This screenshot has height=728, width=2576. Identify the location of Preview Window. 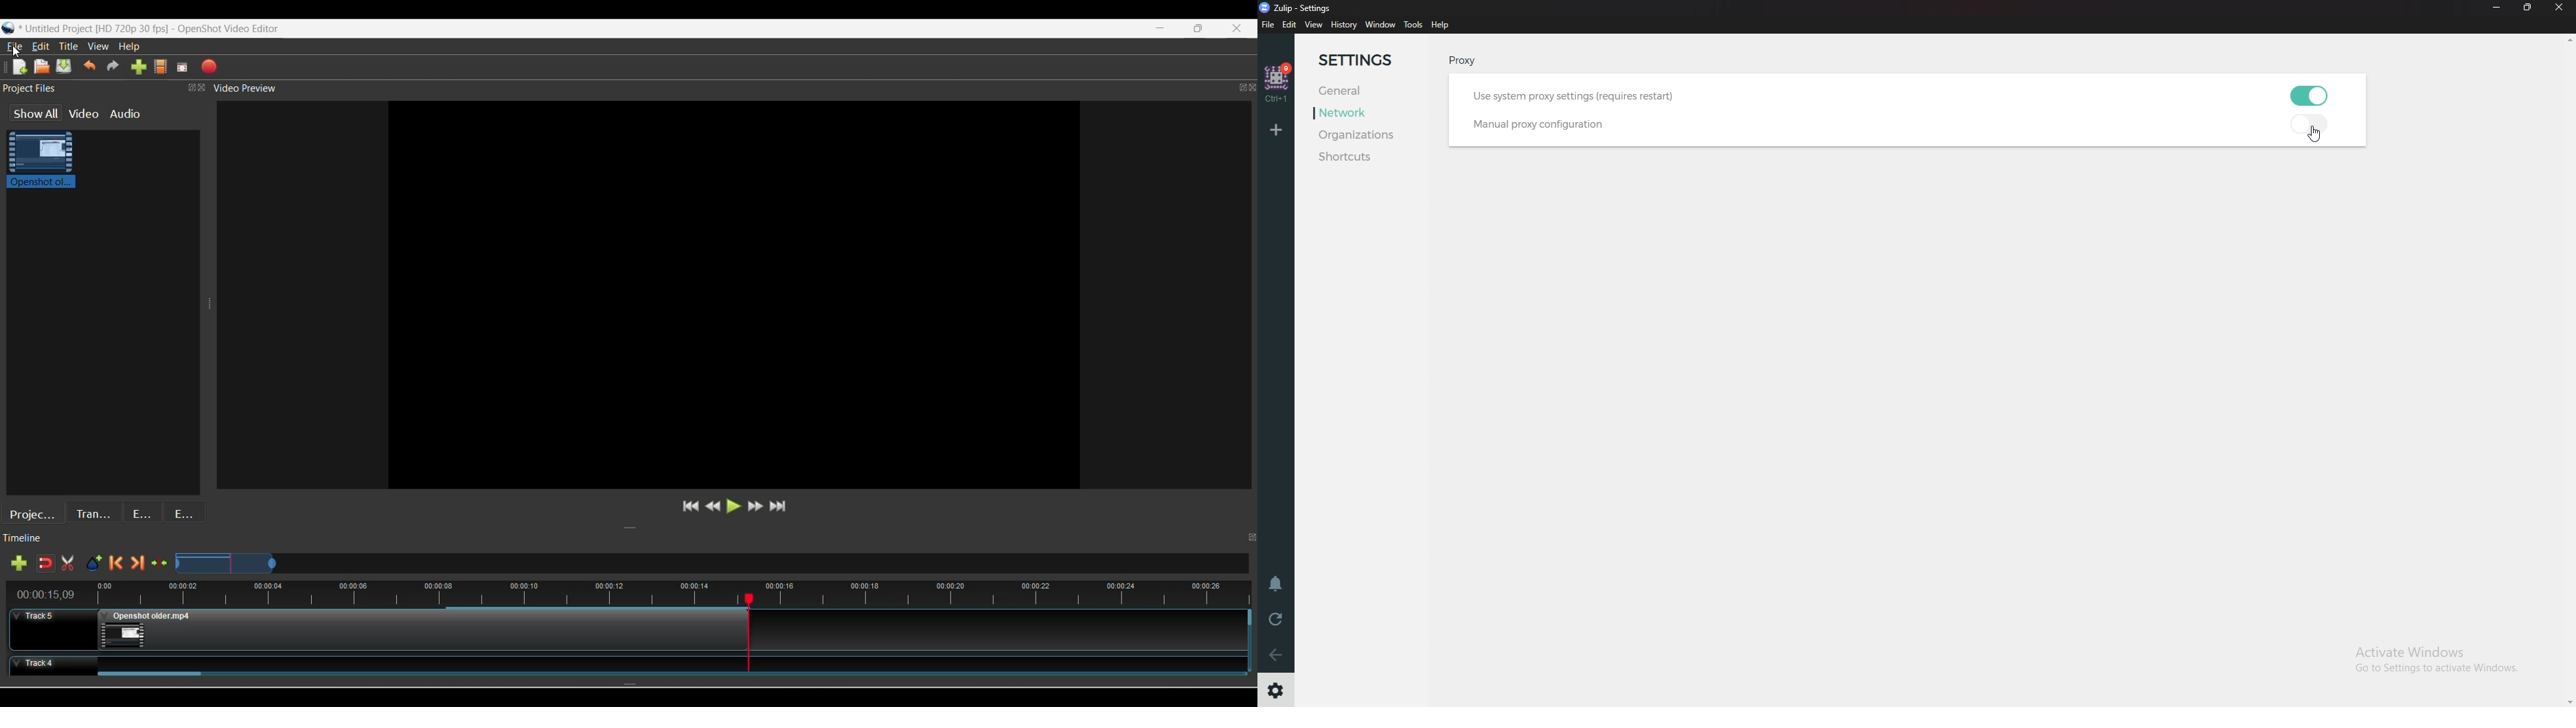
(737, 296).